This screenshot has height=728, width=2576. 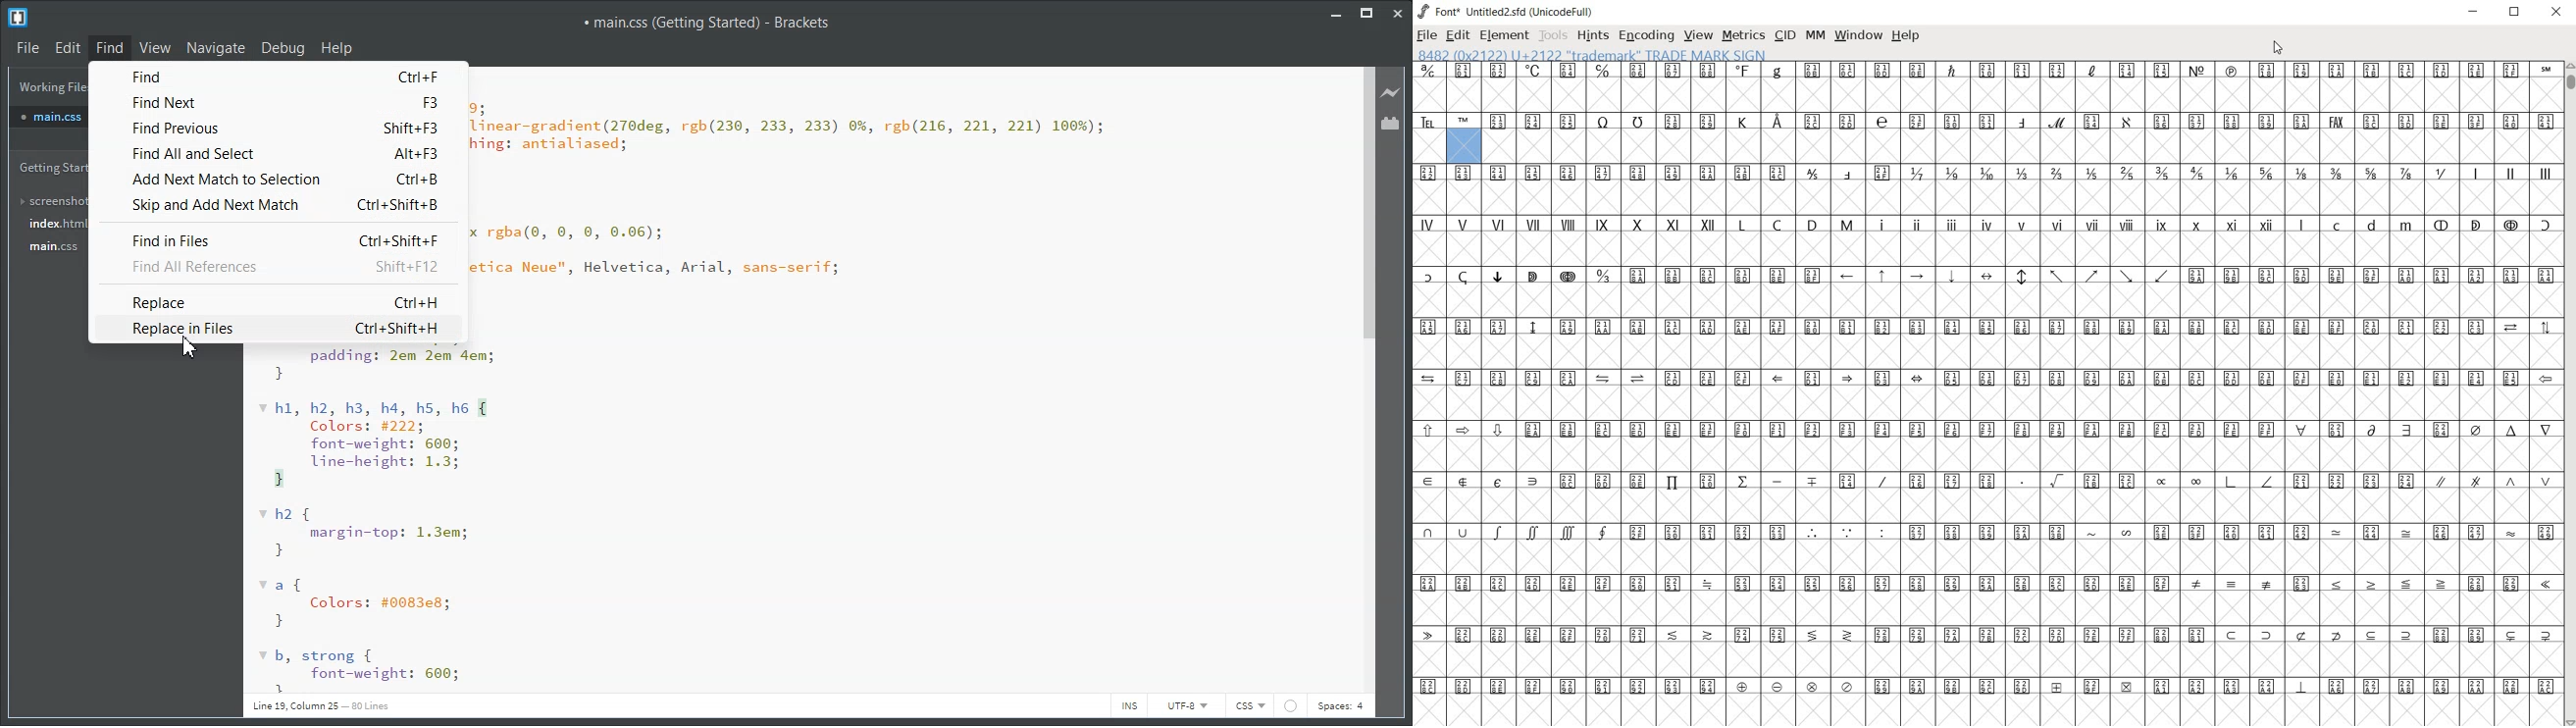 I want to click on main.css, so click(x=49, y=246).